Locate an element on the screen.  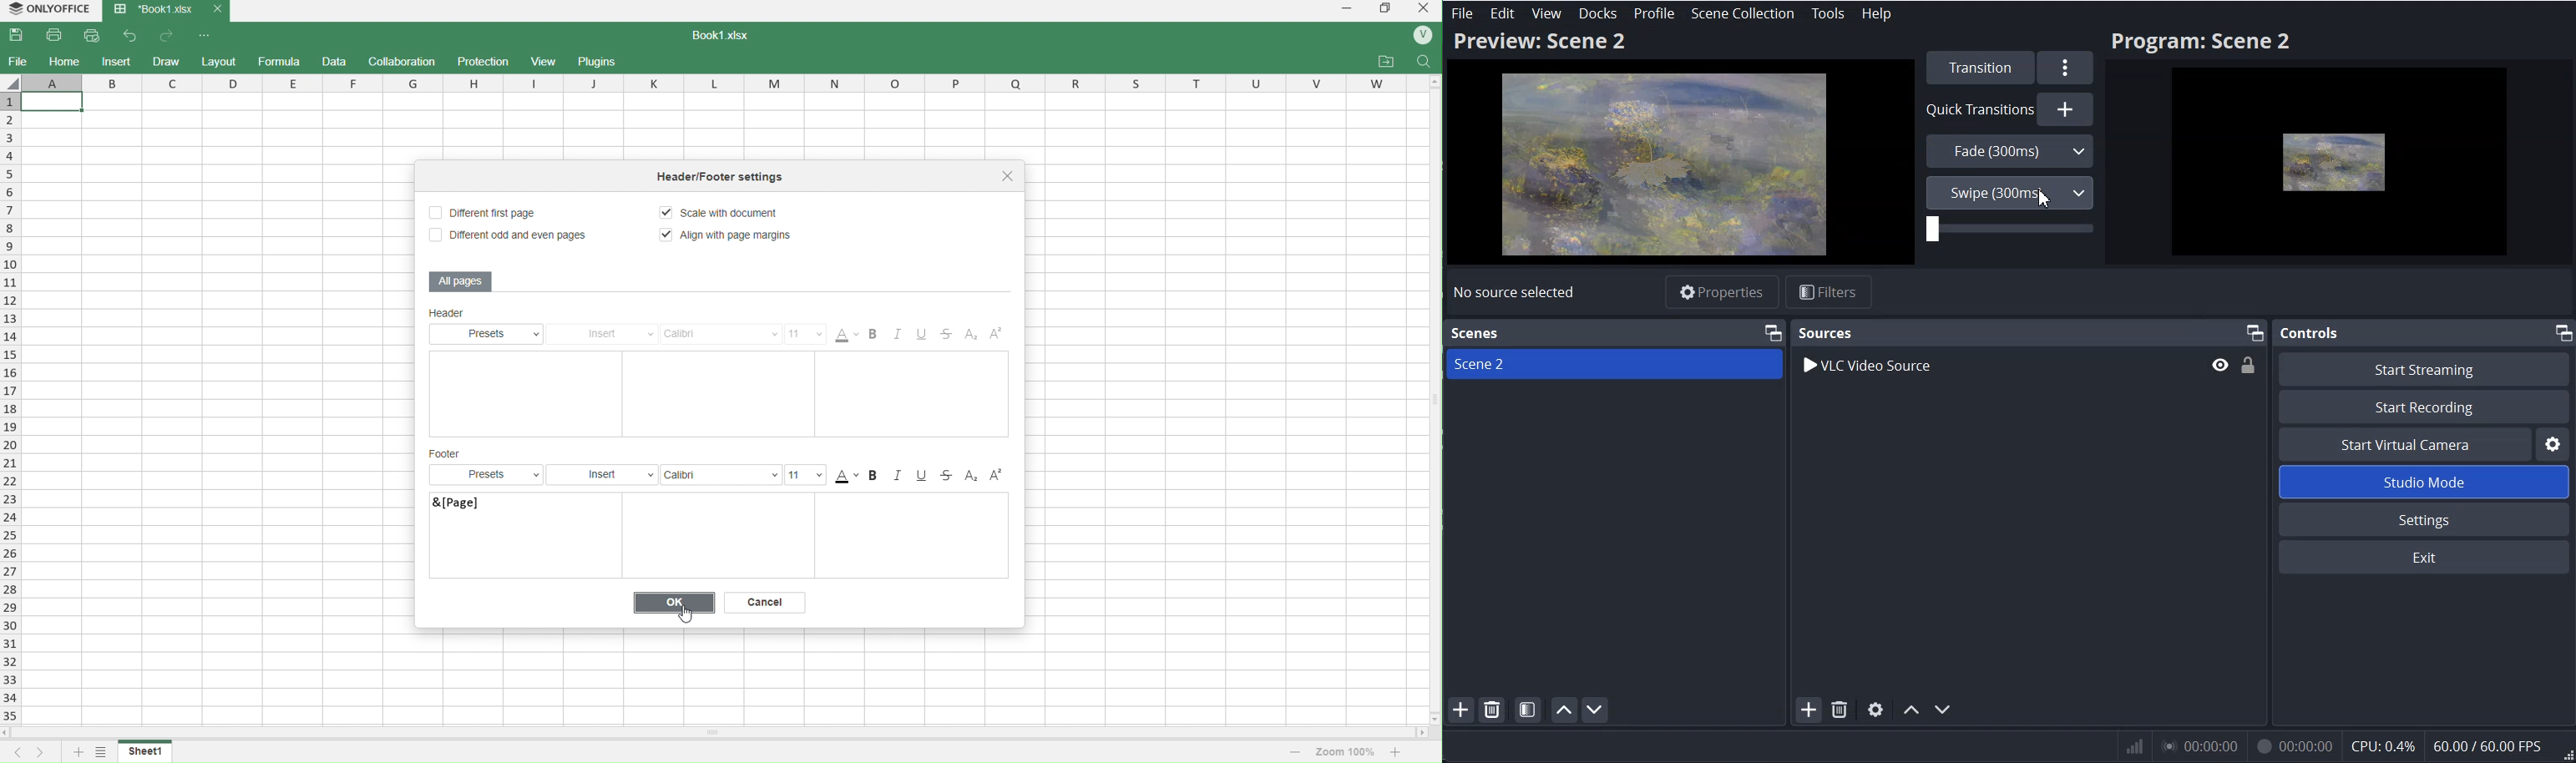
Time Adjuster handle is located at coordinates (2010, 231).